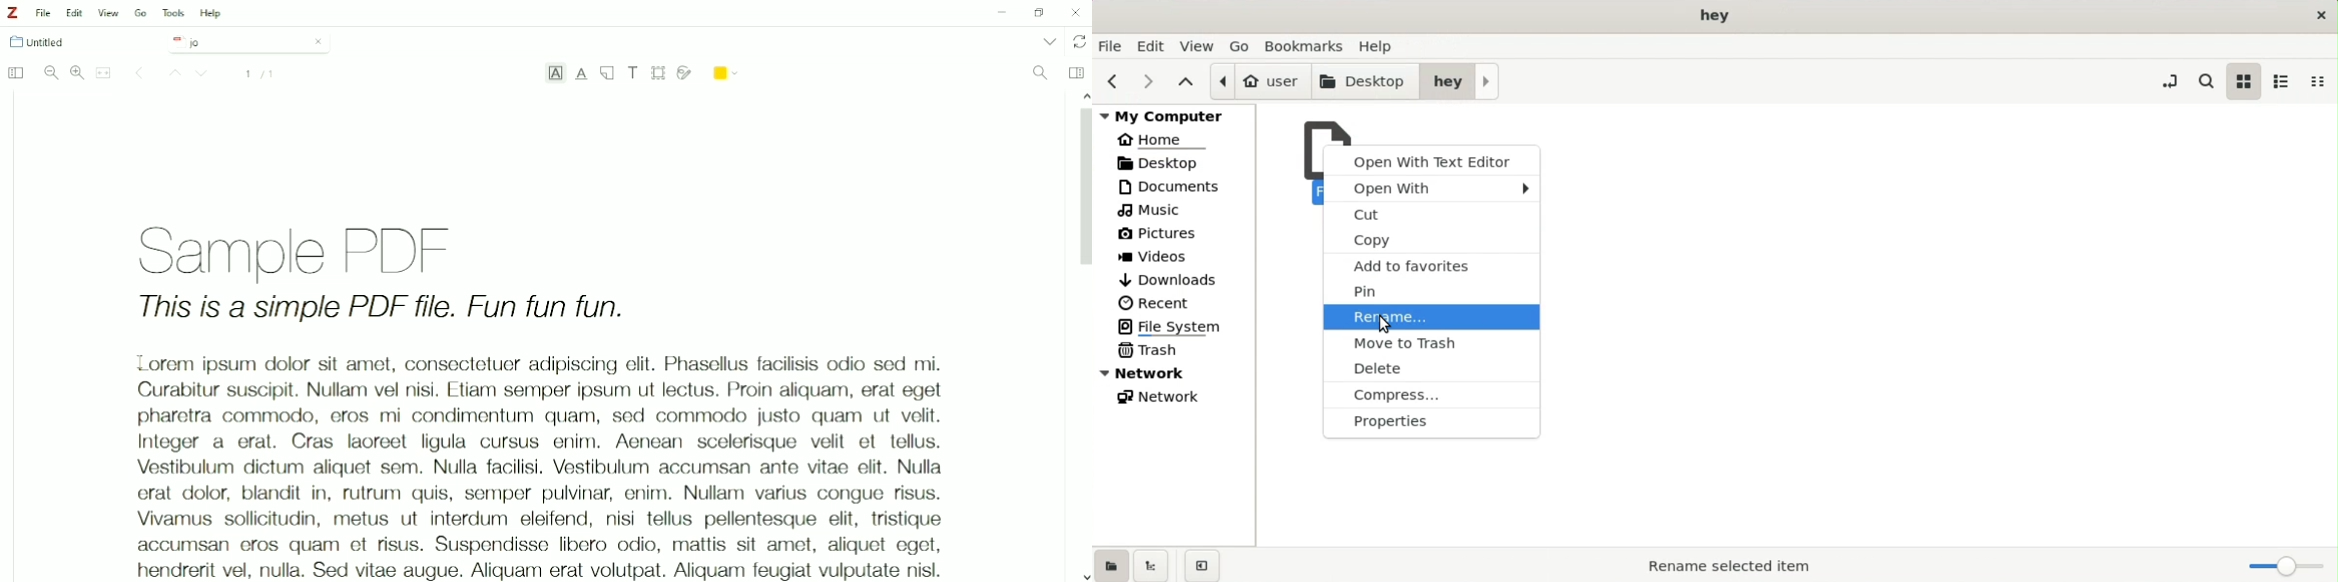  I want to click on title, so click(1717, 16).